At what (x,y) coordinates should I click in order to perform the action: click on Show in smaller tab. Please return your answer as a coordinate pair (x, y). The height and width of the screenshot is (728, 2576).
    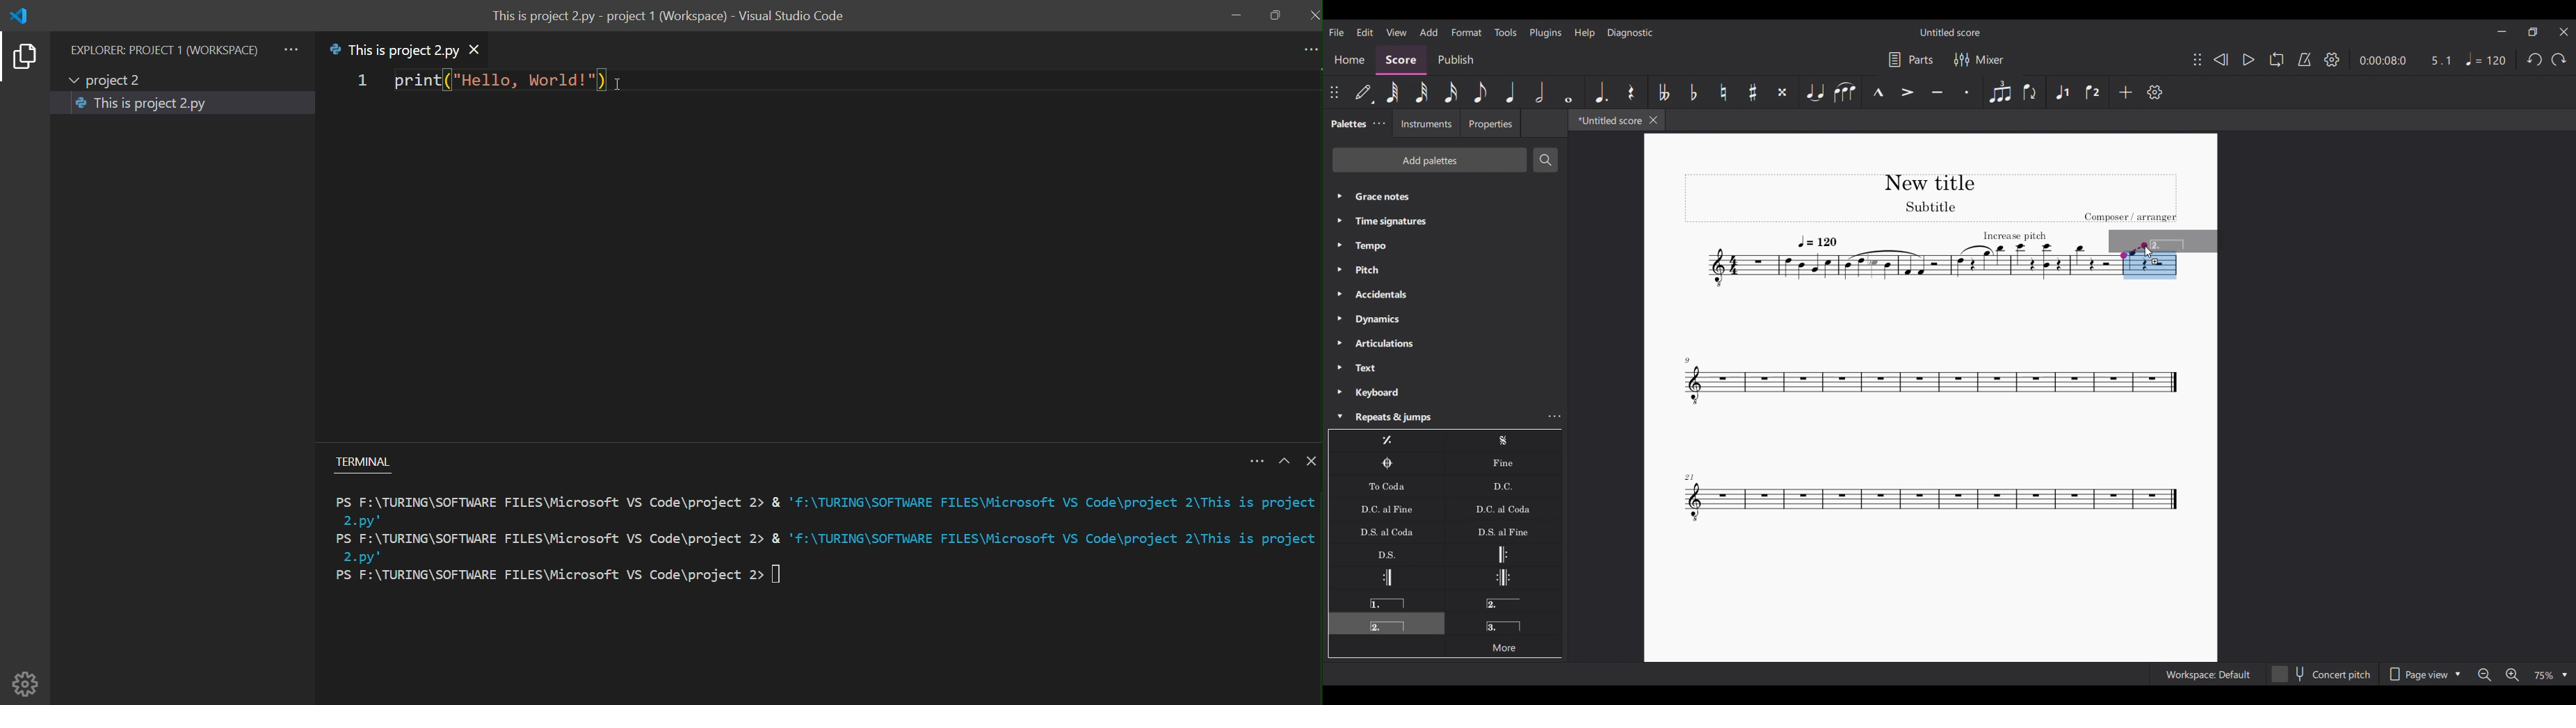
    Looking at the image, I should click on (2533, 32).